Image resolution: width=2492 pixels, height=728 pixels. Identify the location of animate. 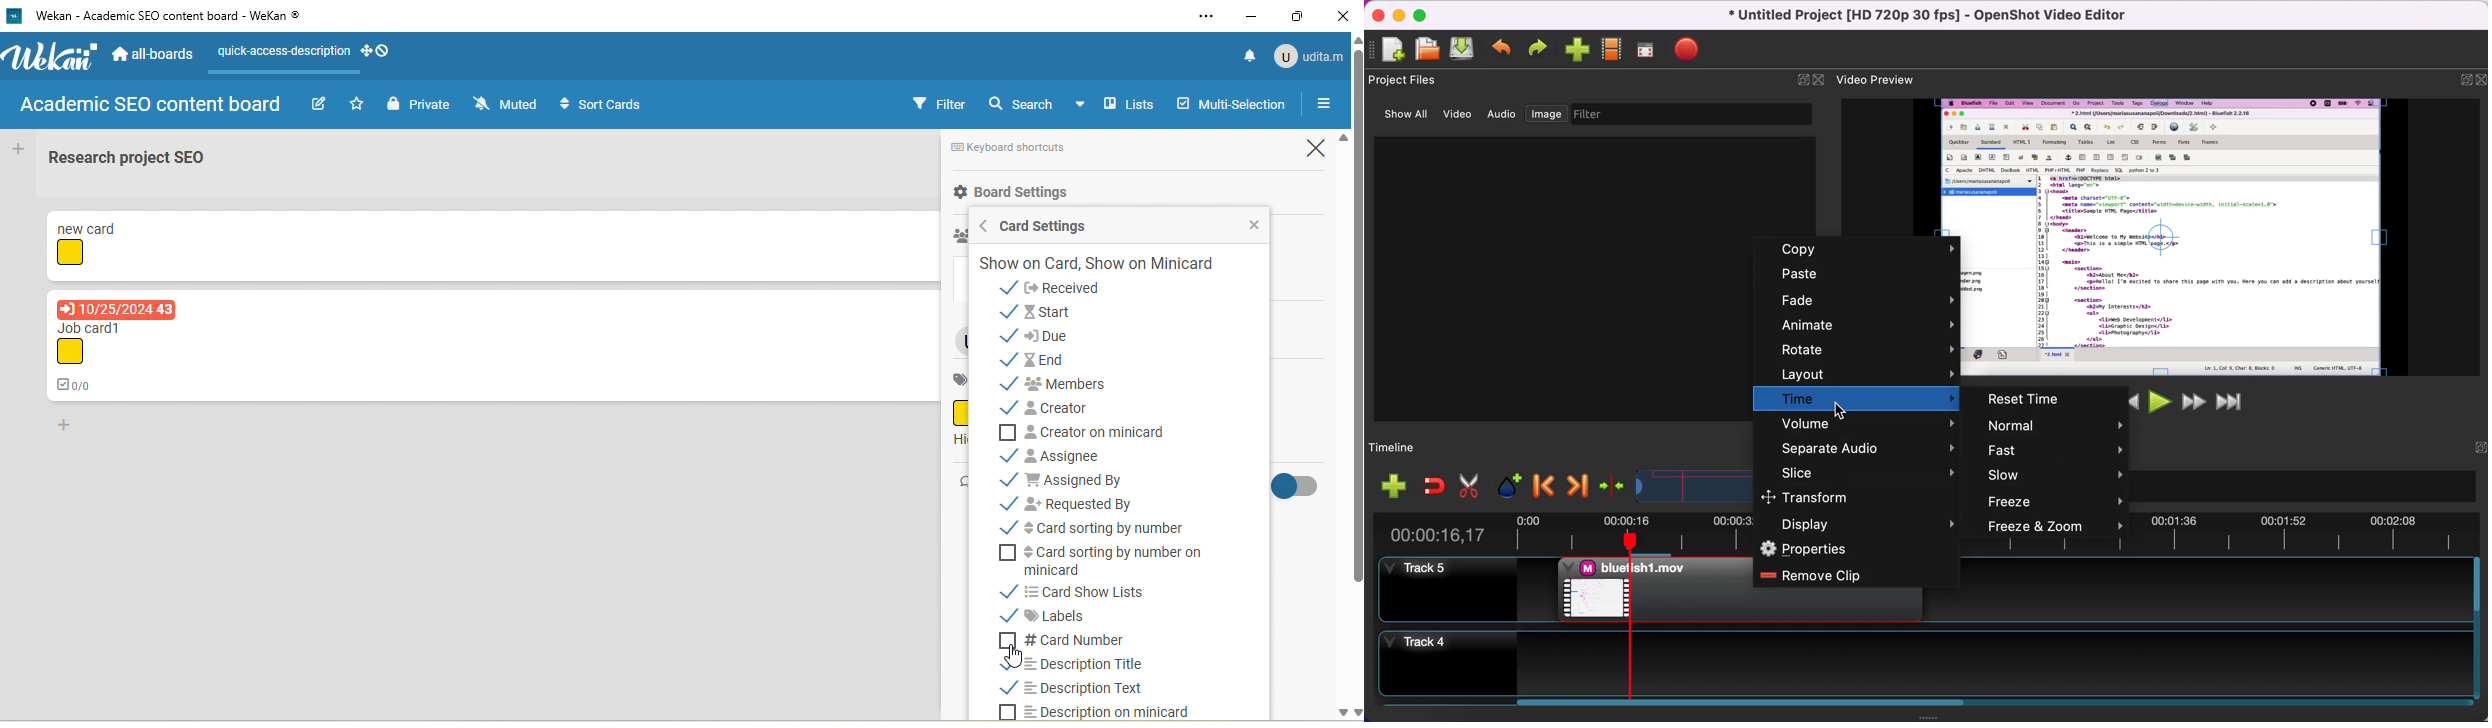
(1854, 325).